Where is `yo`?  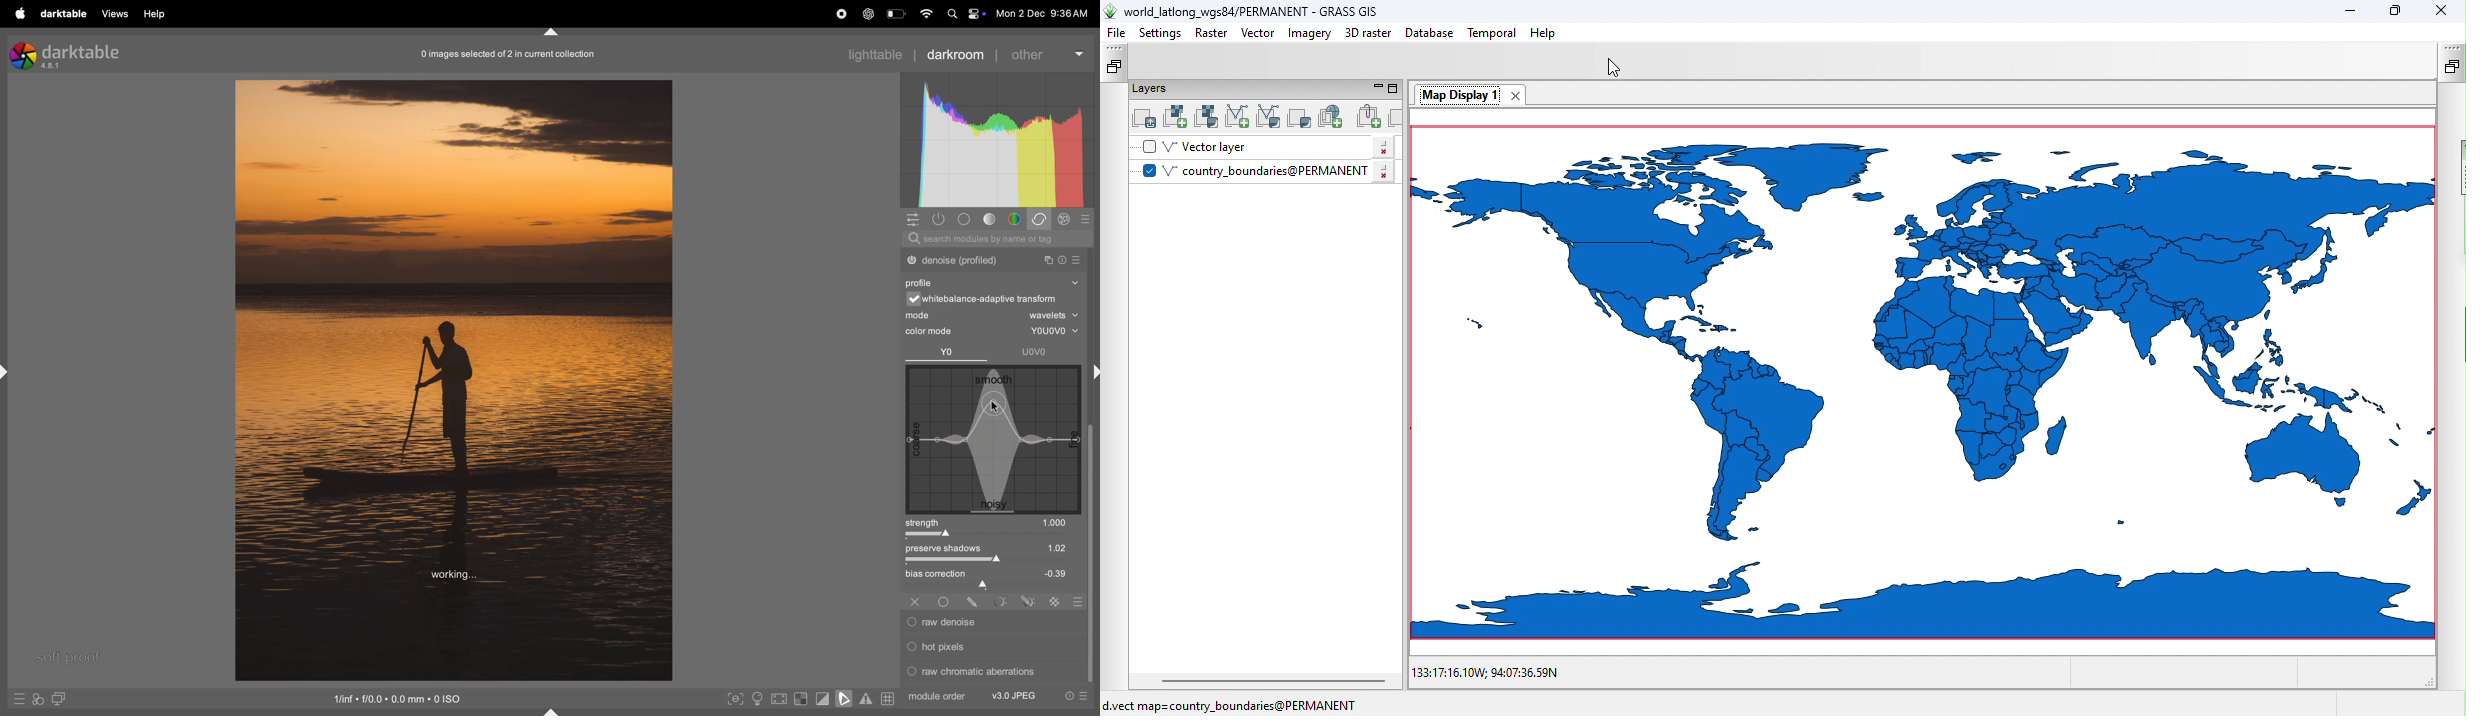
yo is located at coordinates (949, 353).